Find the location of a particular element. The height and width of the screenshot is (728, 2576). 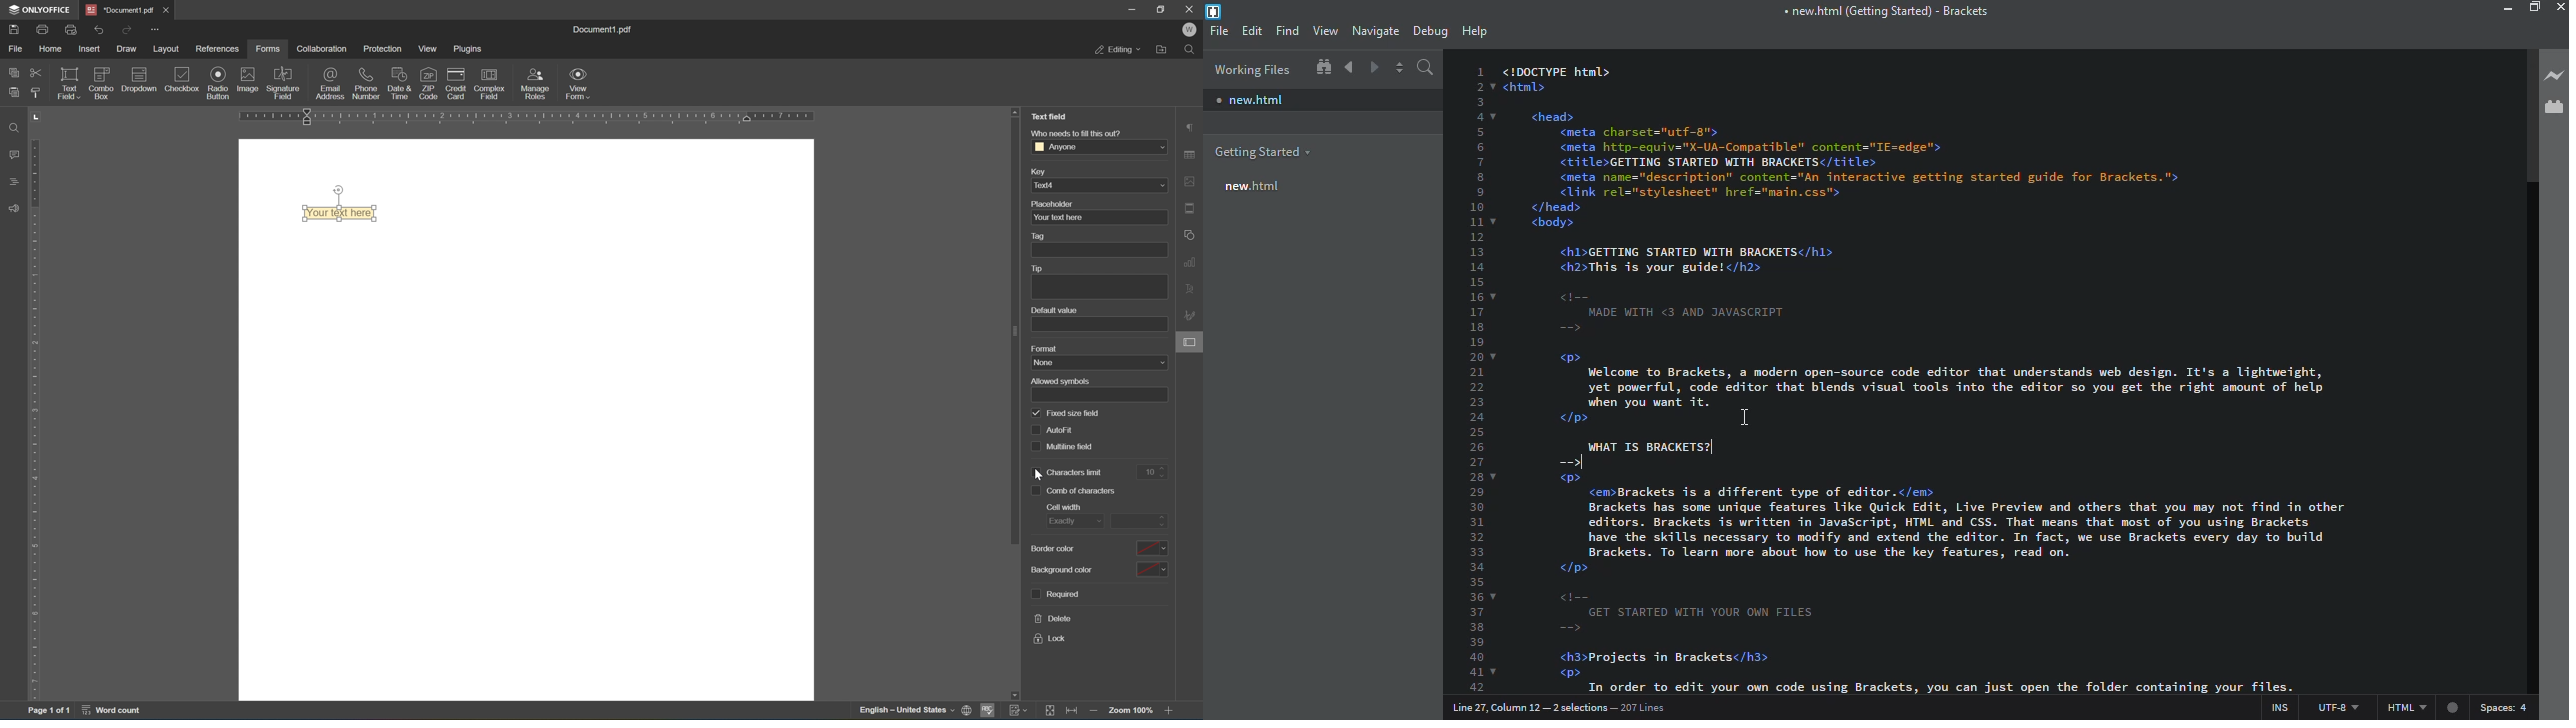

delete is located at coordinates (1054, 619).